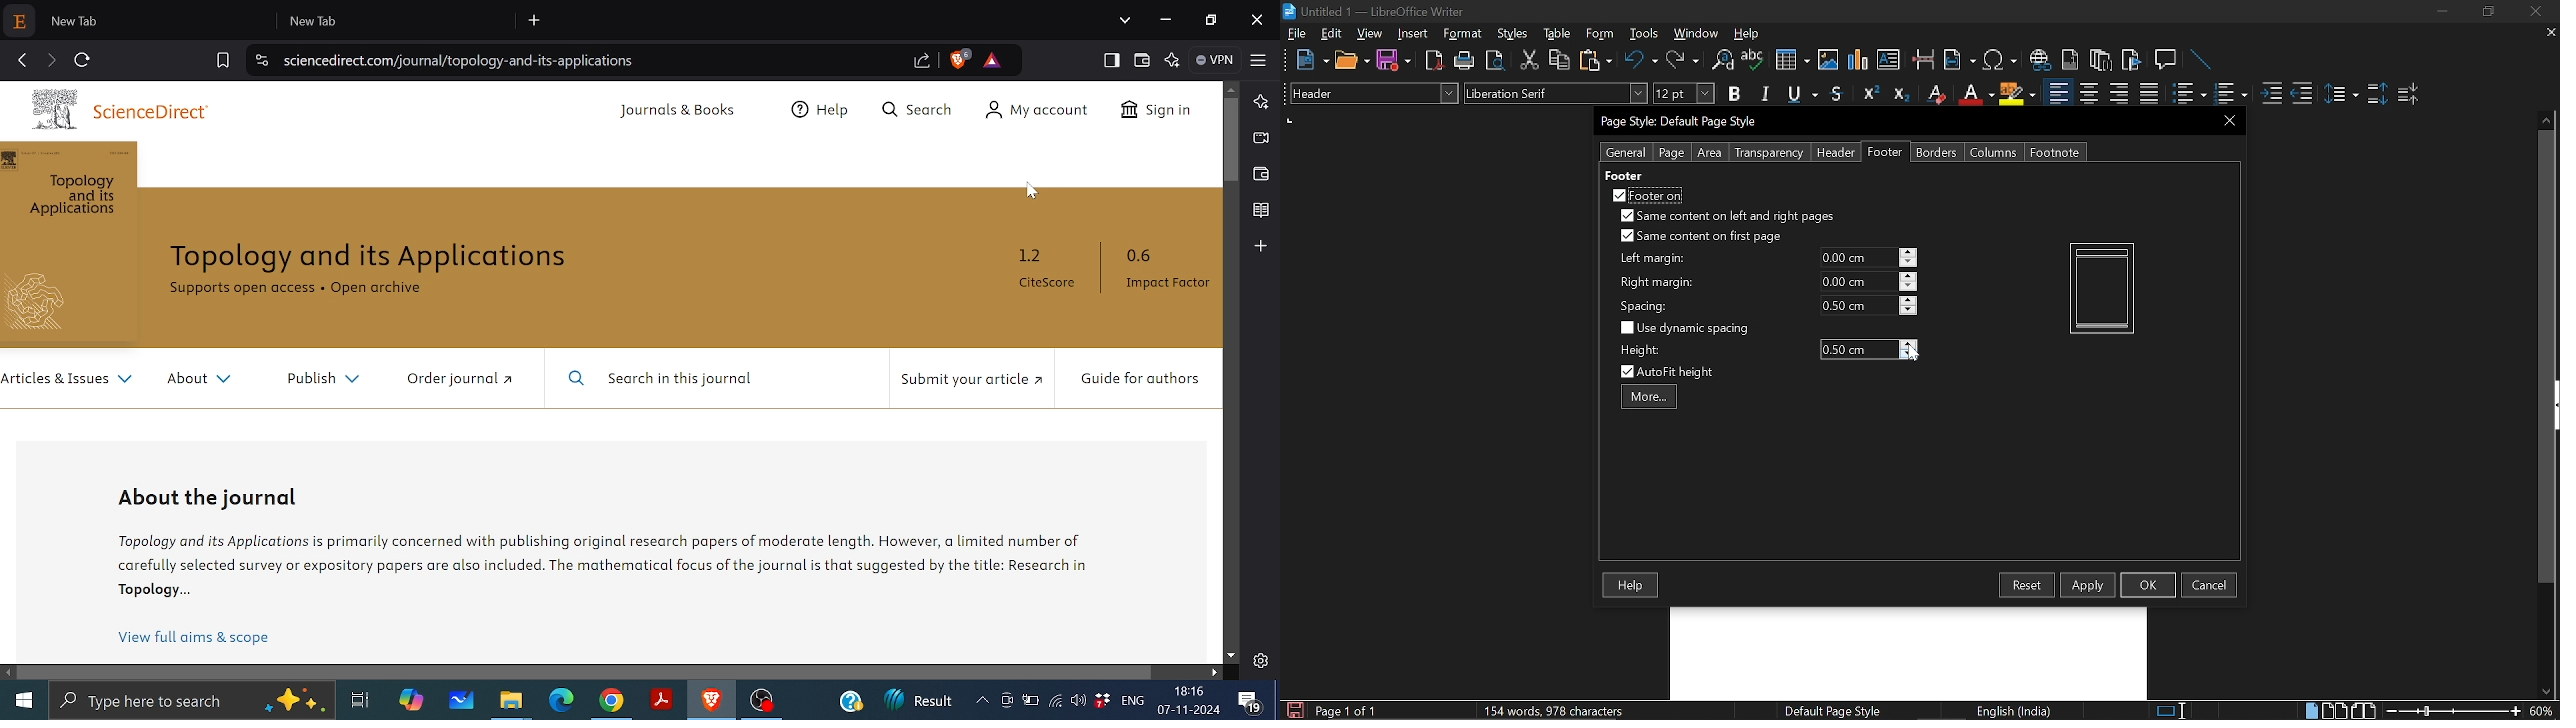 Image resolution: width=2576 pixels, height=728 pixels. What do you see at coordinates (1648, 195) in the screenshot?
I see `Footer on` at bounding box center [1648, 195].